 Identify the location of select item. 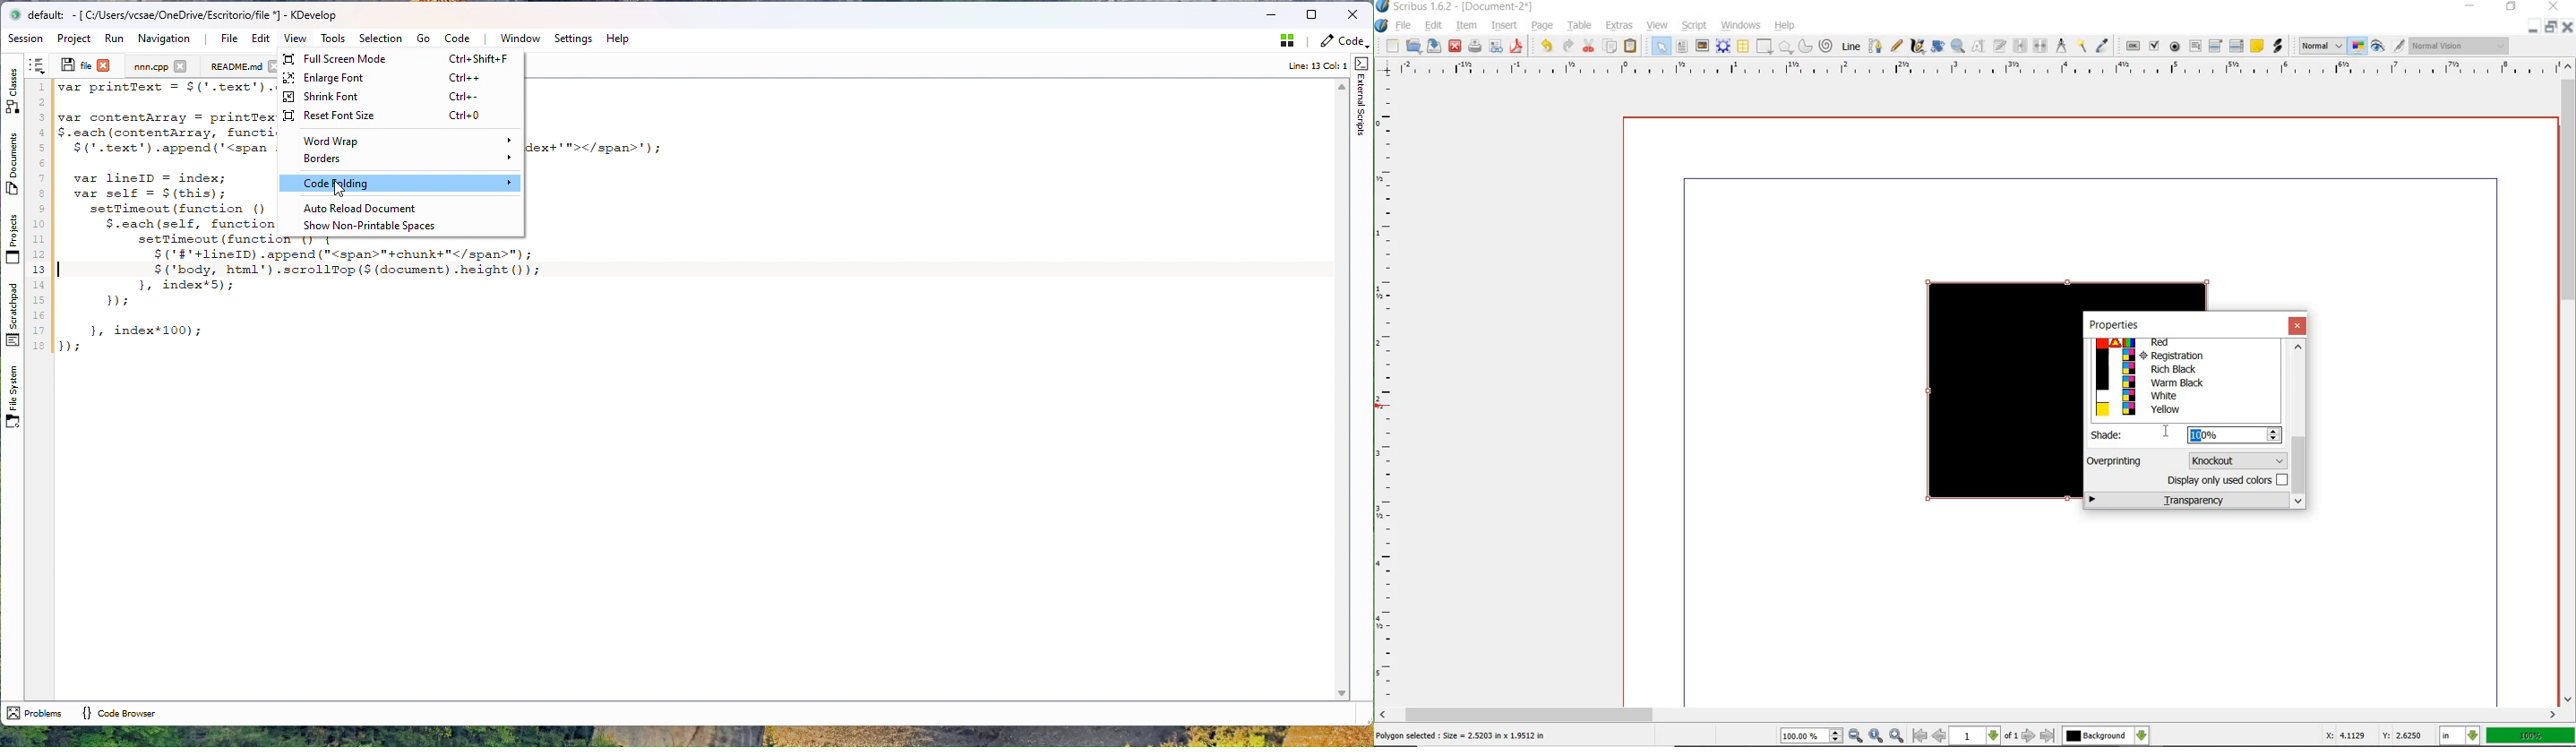
(1657, 47).